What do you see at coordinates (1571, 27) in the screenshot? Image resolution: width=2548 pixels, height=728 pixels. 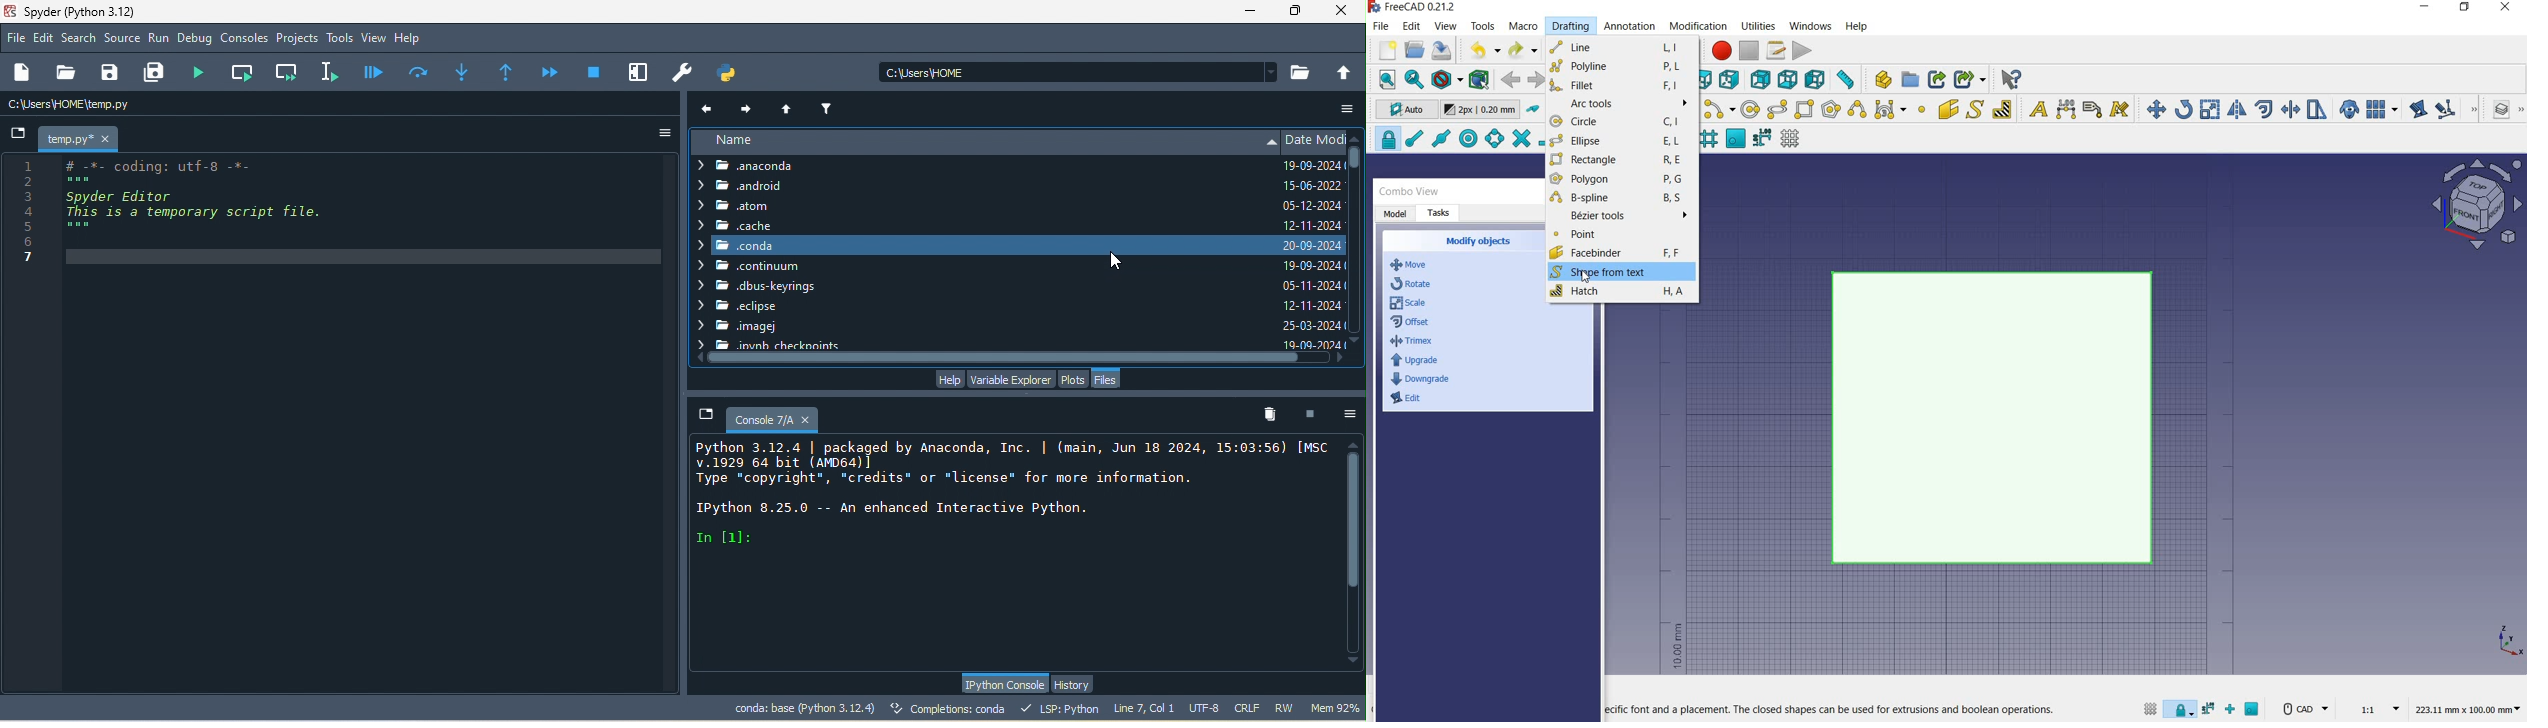 I see `drafting` at bounding box center [1571, 27].